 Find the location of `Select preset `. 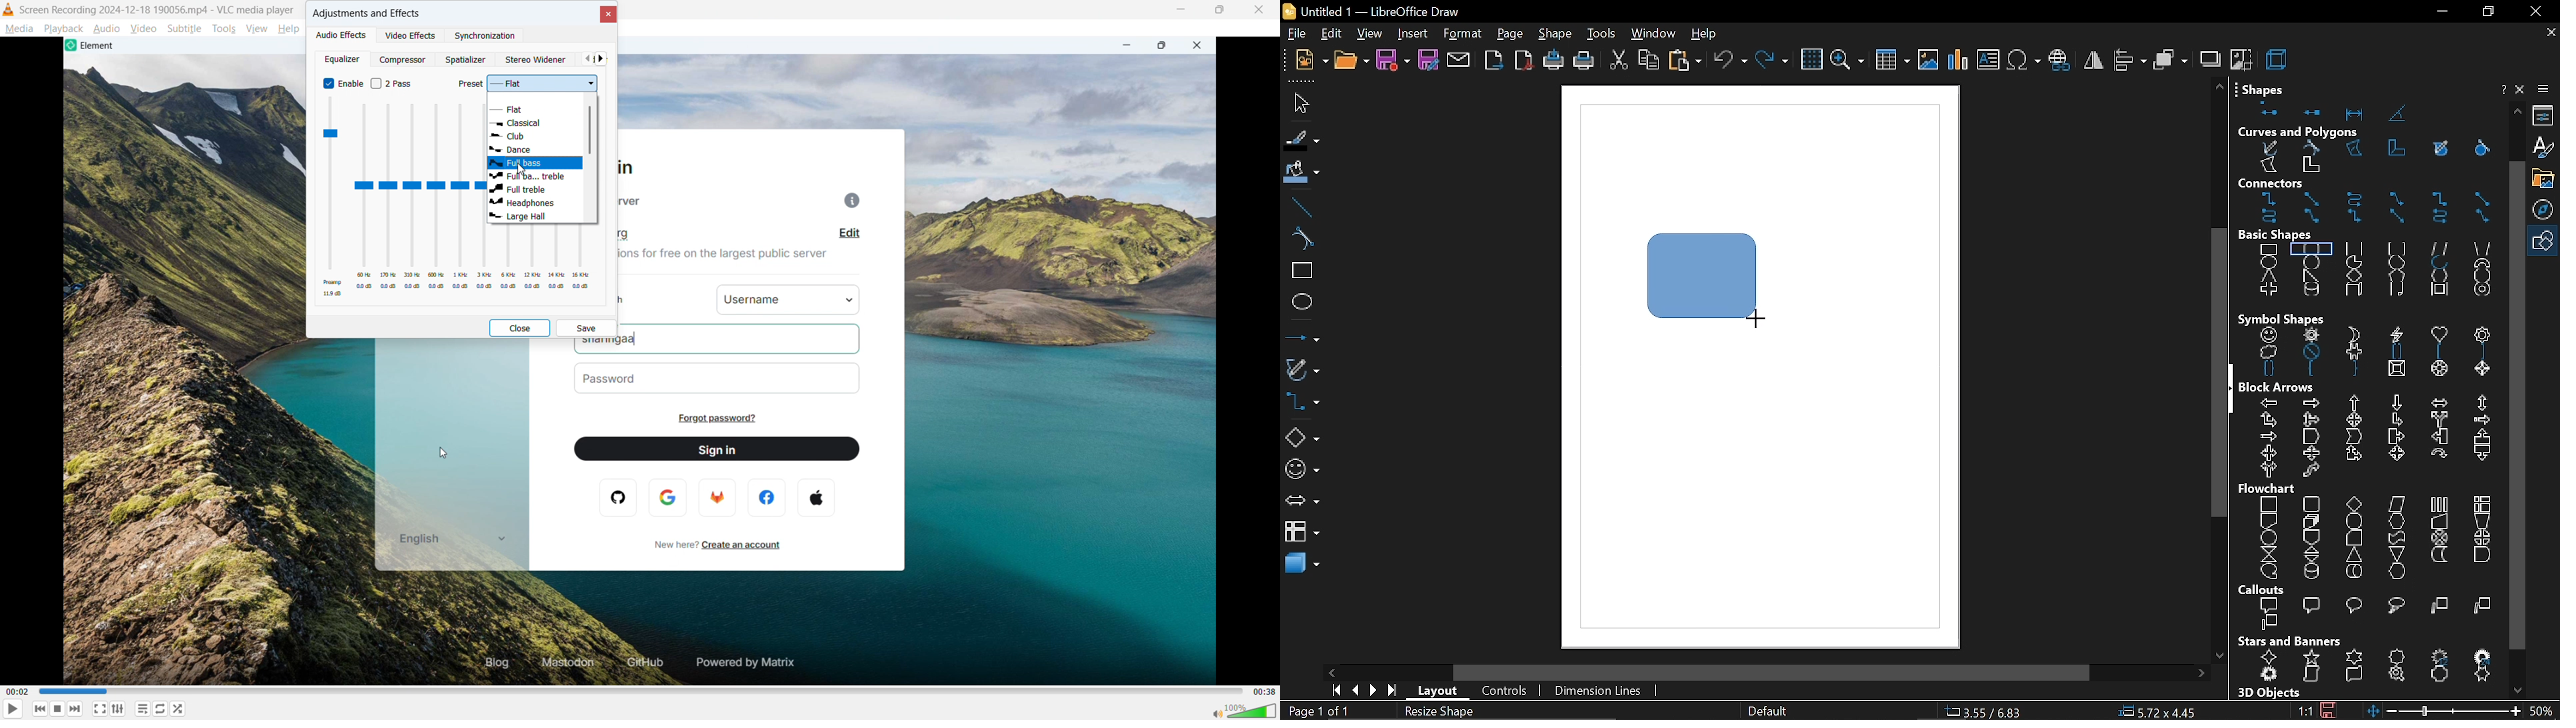

Select preset  is located at coordinates (525, 85).